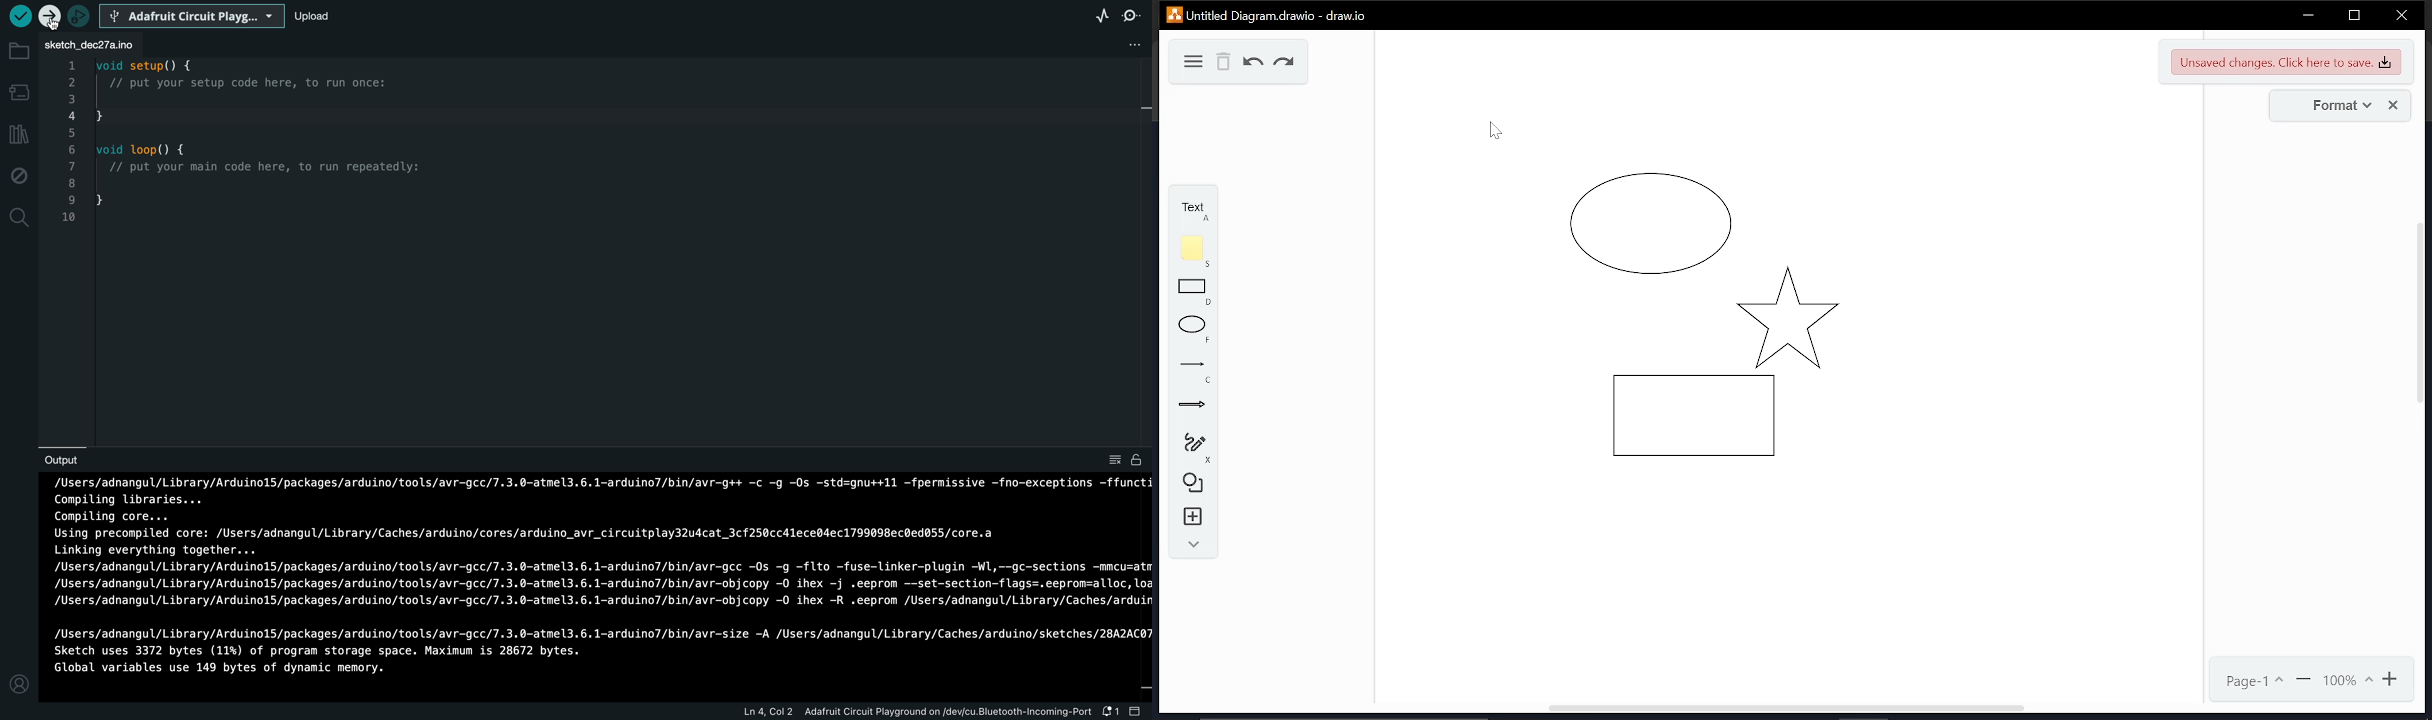 The width and height of the screenshot is (2436, 728). Describe the element at coordinates (2308, 15) in the screenshot. I see `minimize` at that location.